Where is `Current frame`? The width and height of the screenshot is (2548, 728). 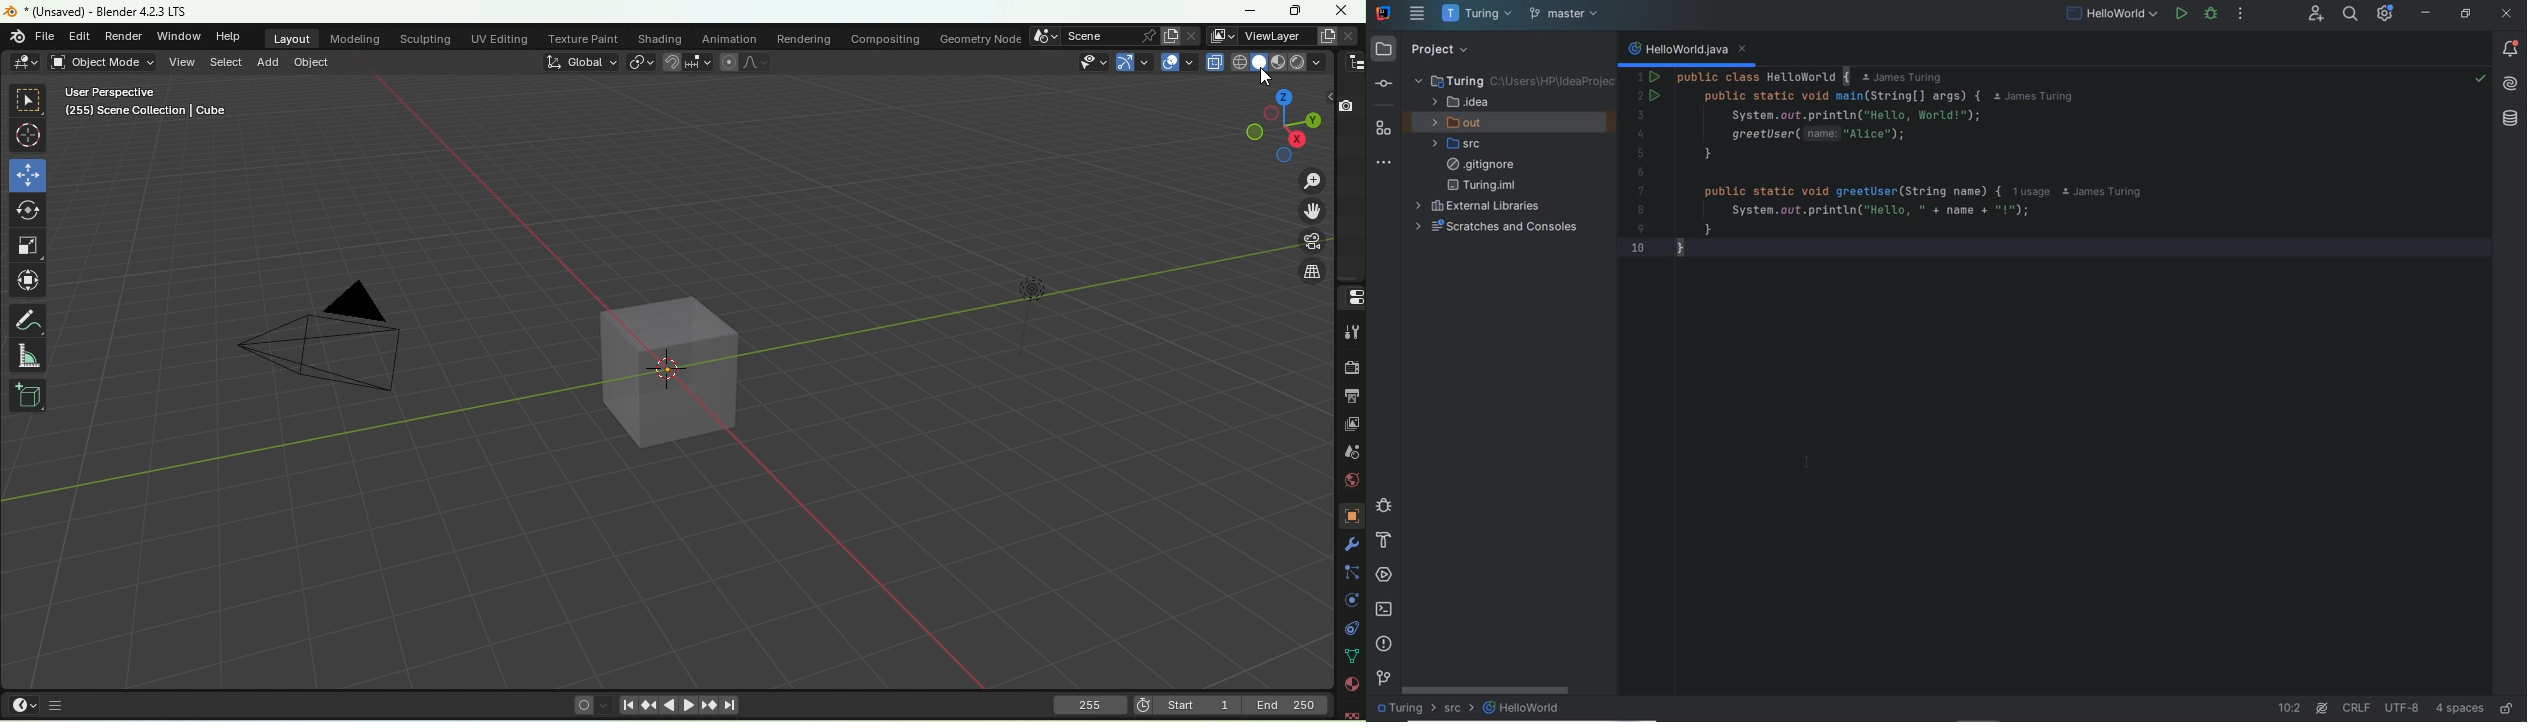 Current frame is located at coordinates (1090, 708).